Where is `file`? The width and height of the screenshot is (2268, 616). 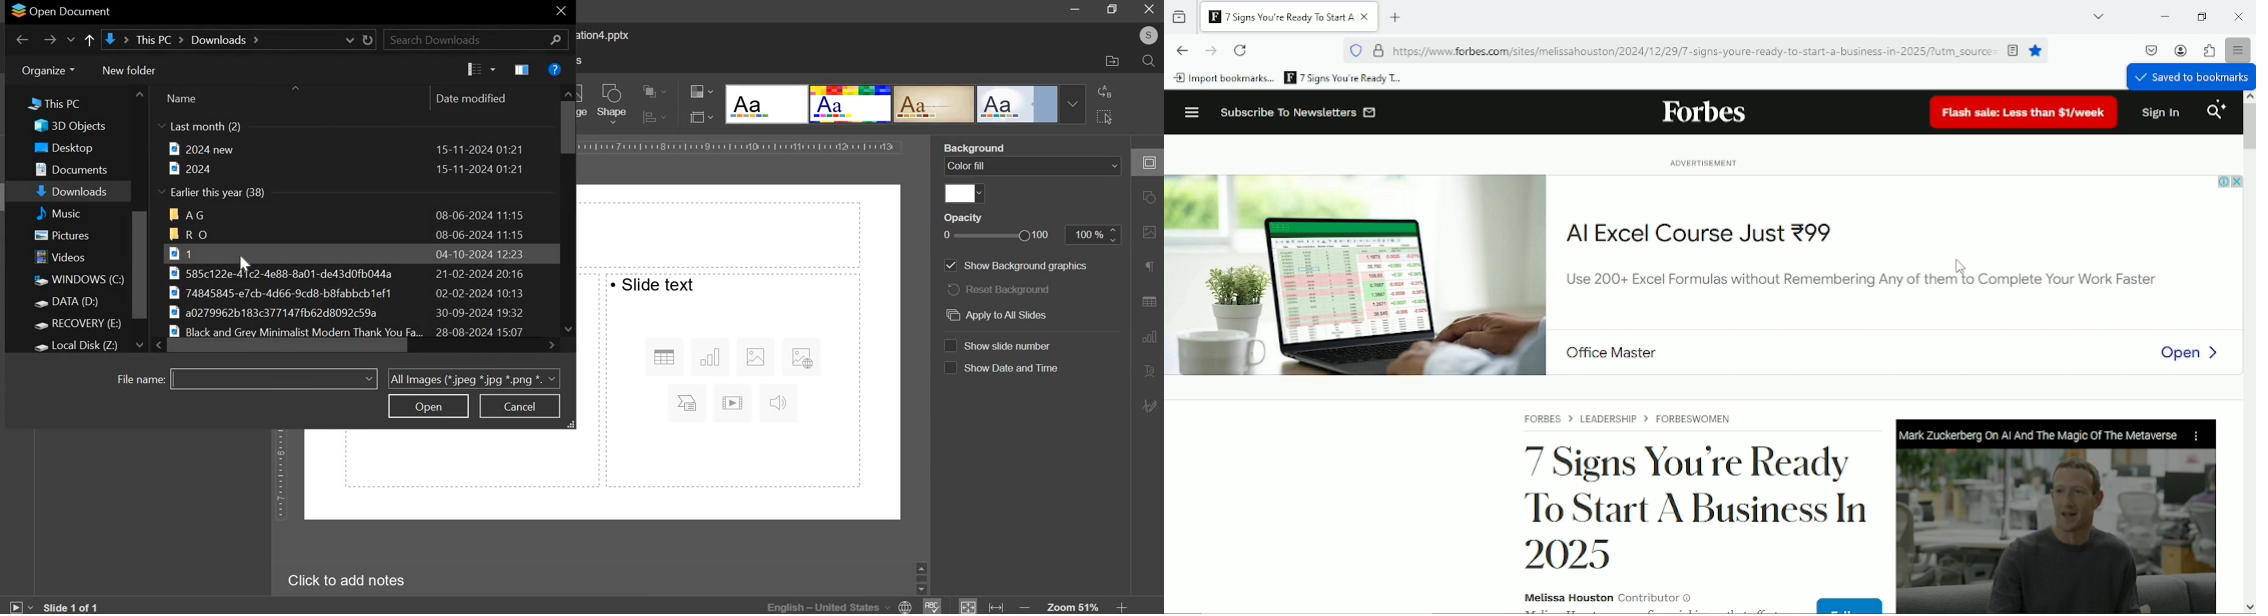 file is located at coordinates (345, 149).